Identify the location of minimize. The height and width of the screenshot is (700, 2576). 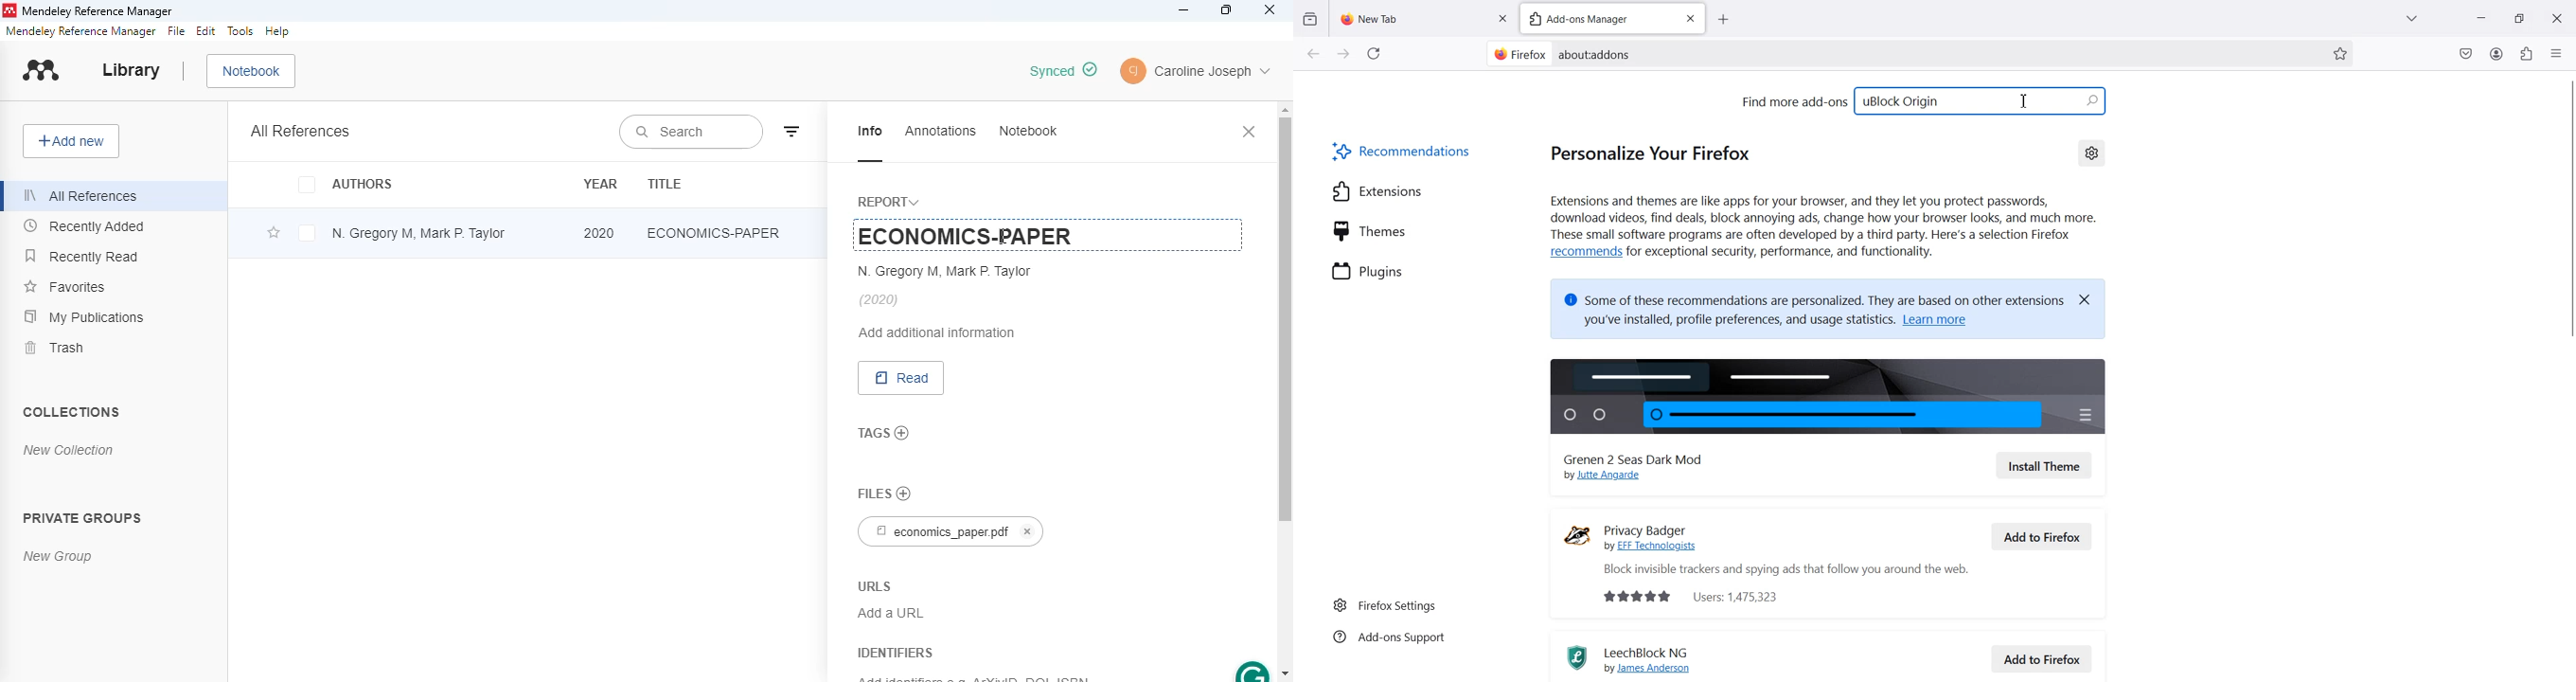
(1185, 10).